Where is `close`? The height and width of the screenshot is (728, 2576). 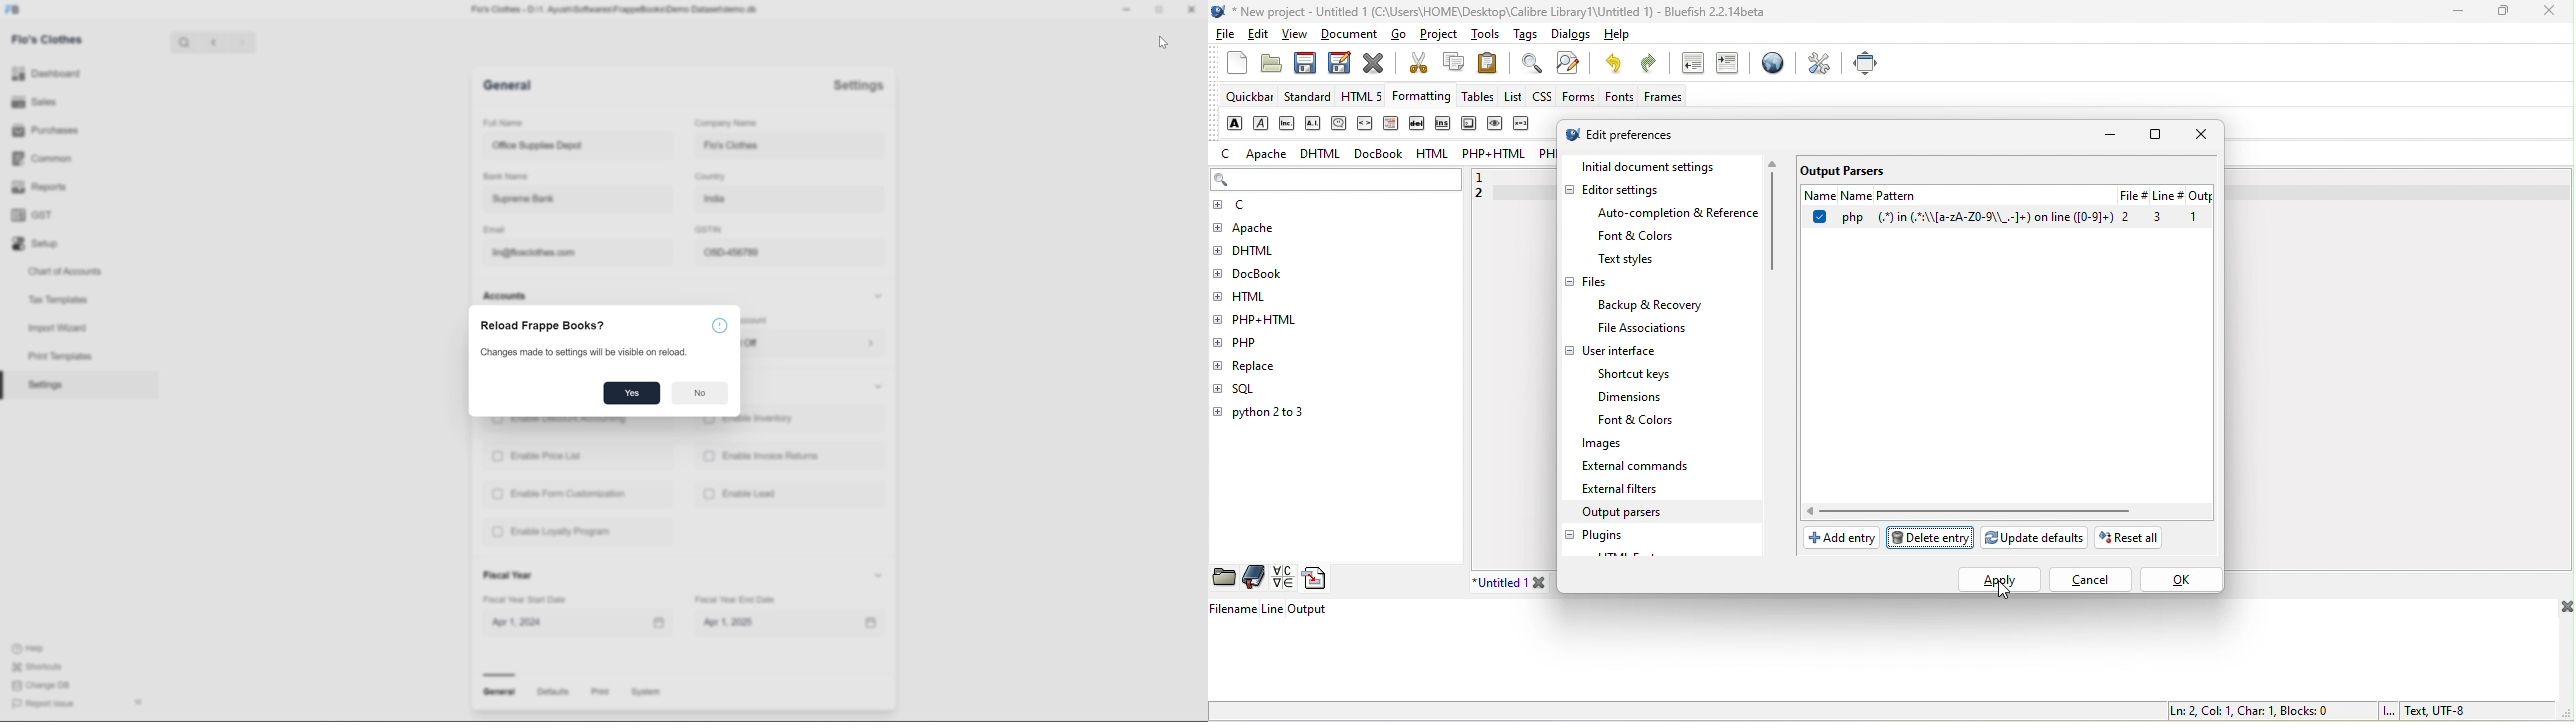
close is located at coordinates (2549, 12).